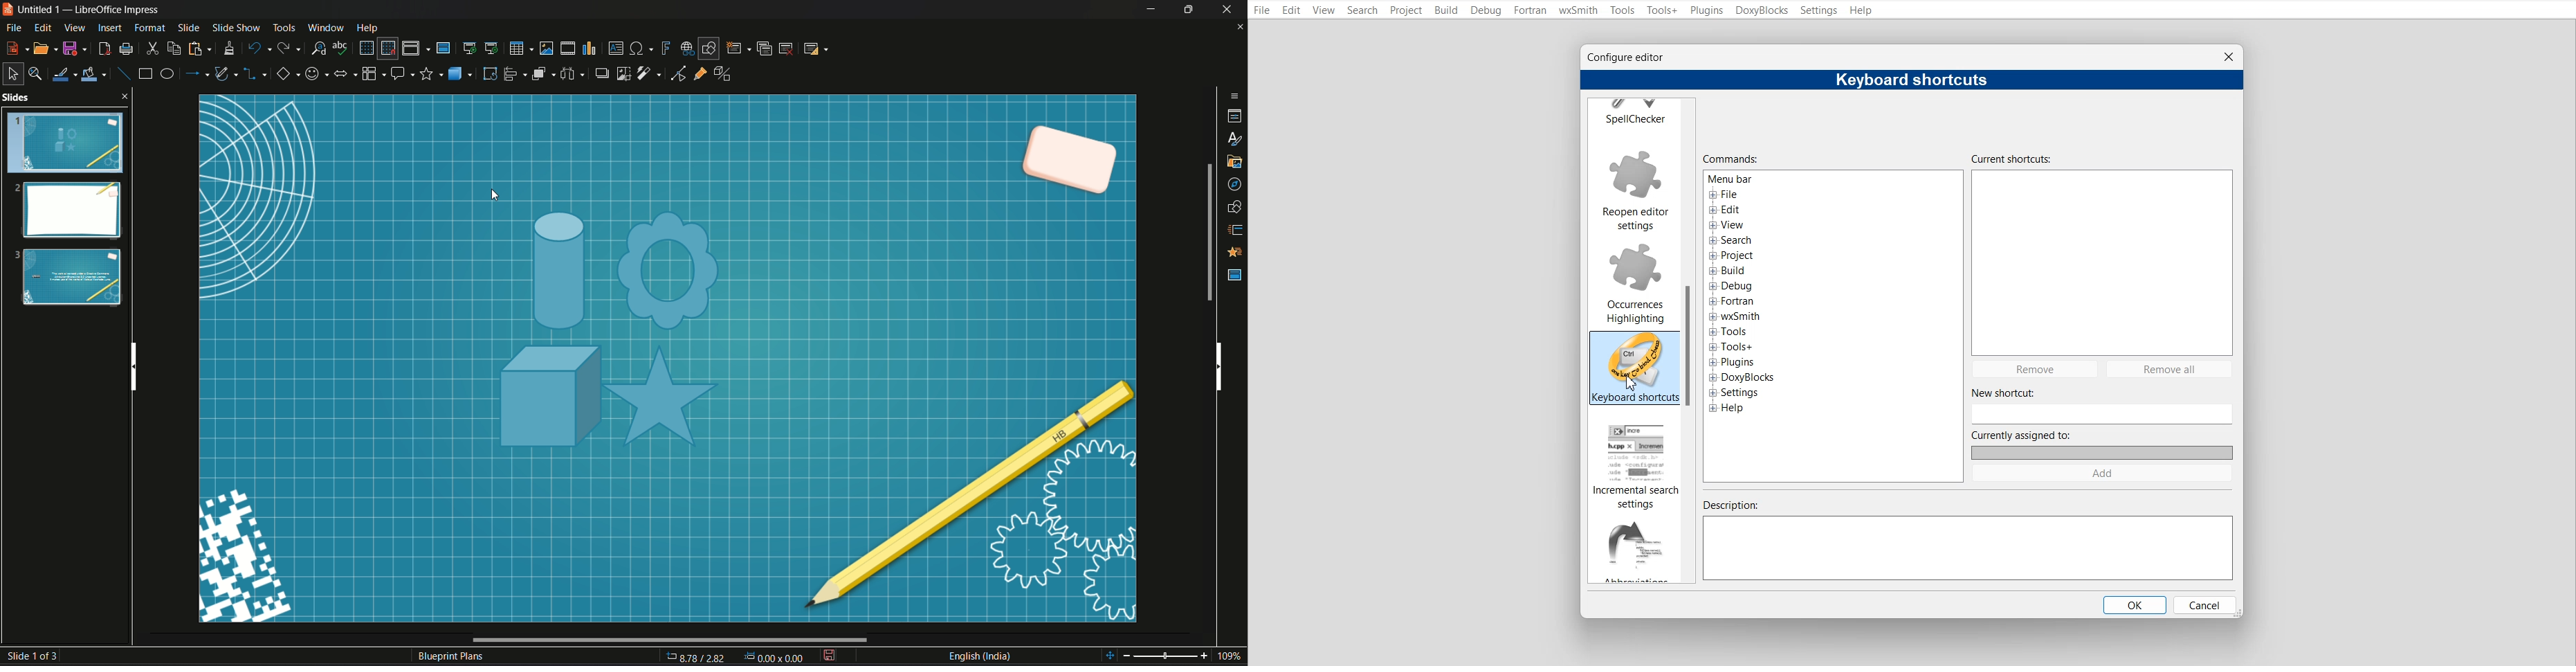 The image size is (2576, 672). I want to click on stars and banners, so click(431, 74).